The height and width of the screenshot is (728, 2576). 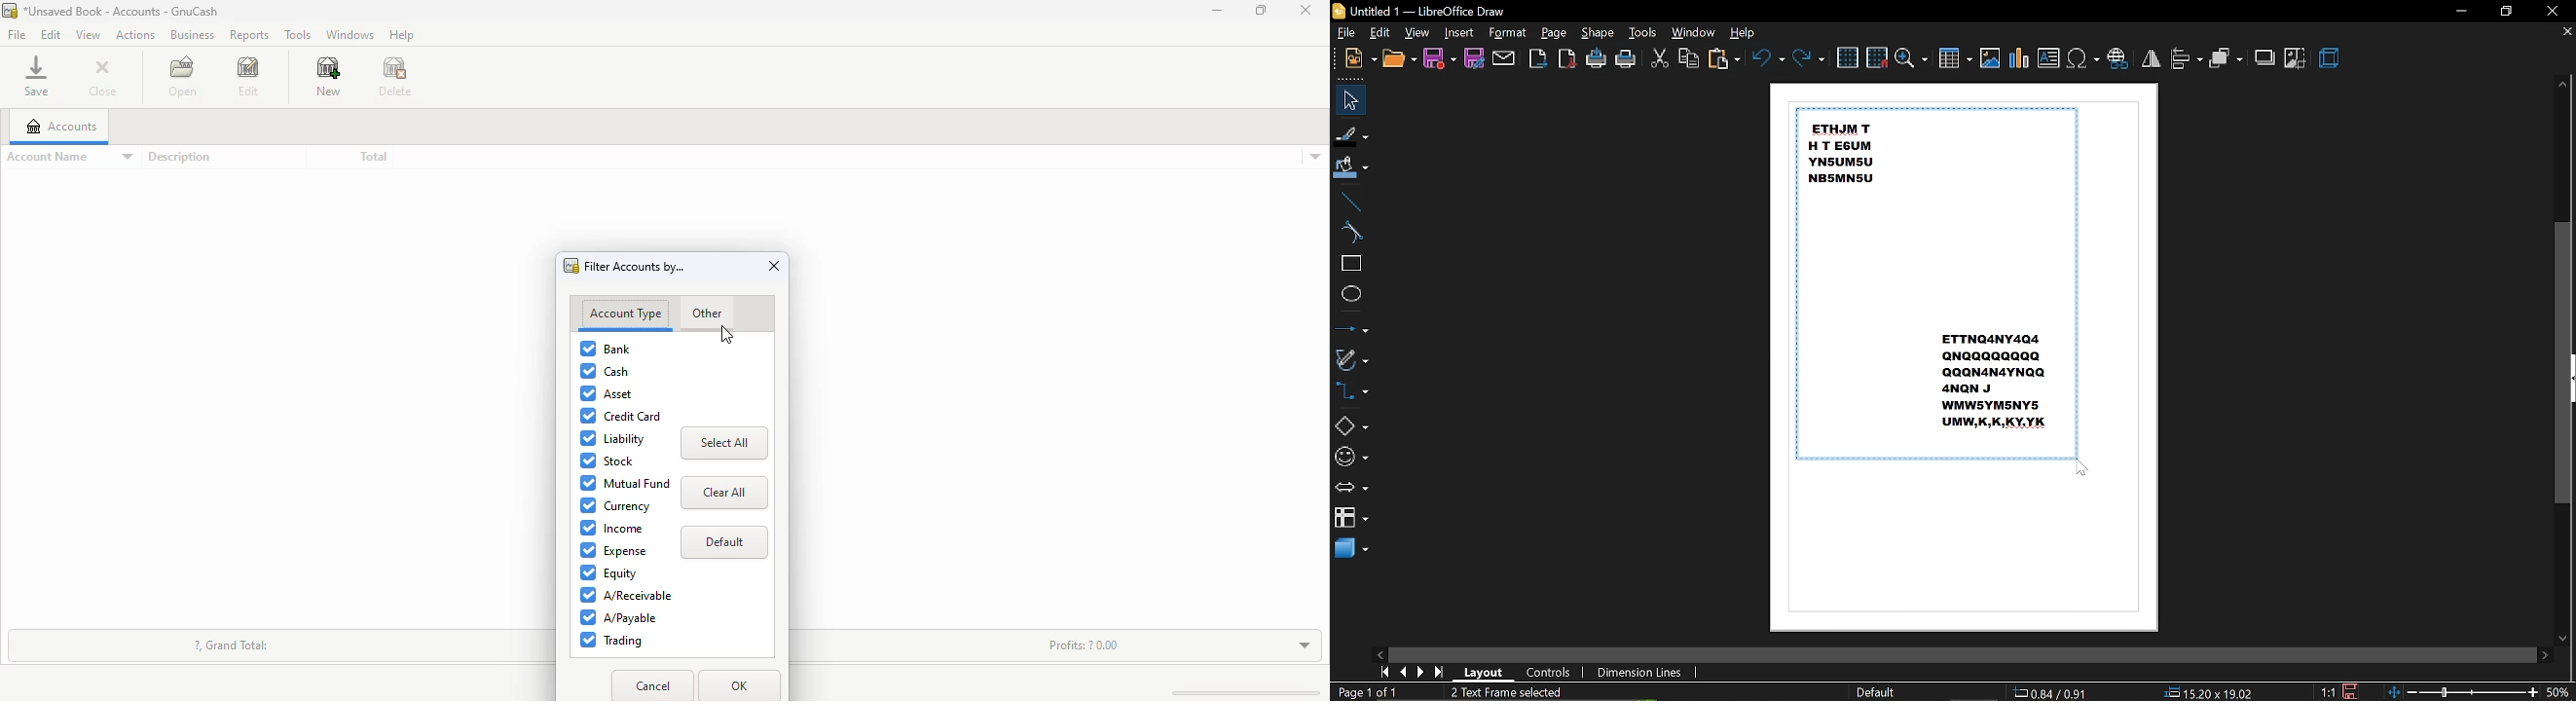 What do you see at coordinates (1990, 58) in the screenshot?
I see `insert image` at bounding box center [1990, 58].